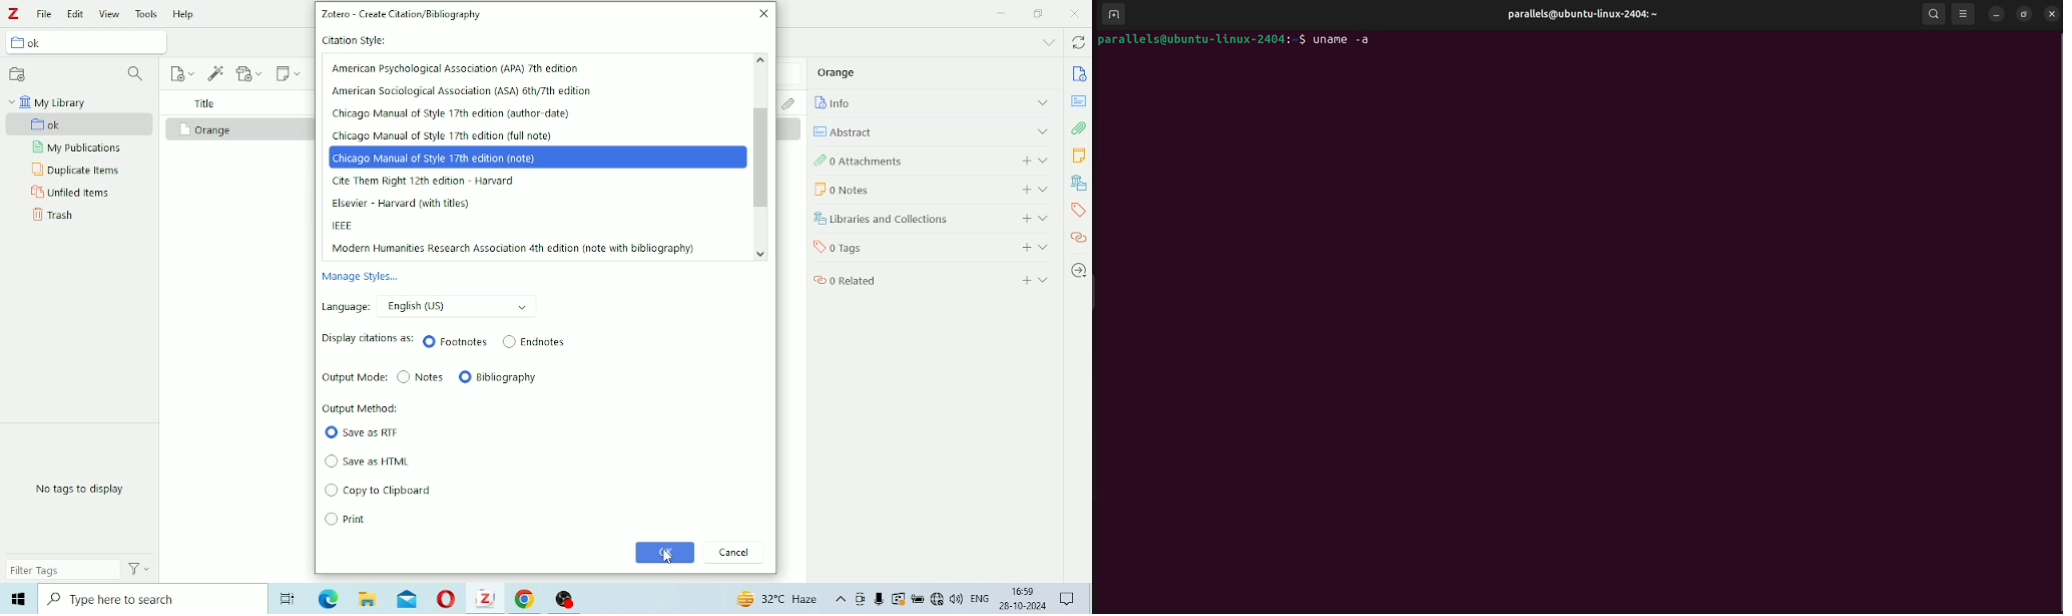 The height and width of the screenshot is (616, 2072). Describe the element at coordinates (407, 599) in the screenshot. I see `Mail` at that location.